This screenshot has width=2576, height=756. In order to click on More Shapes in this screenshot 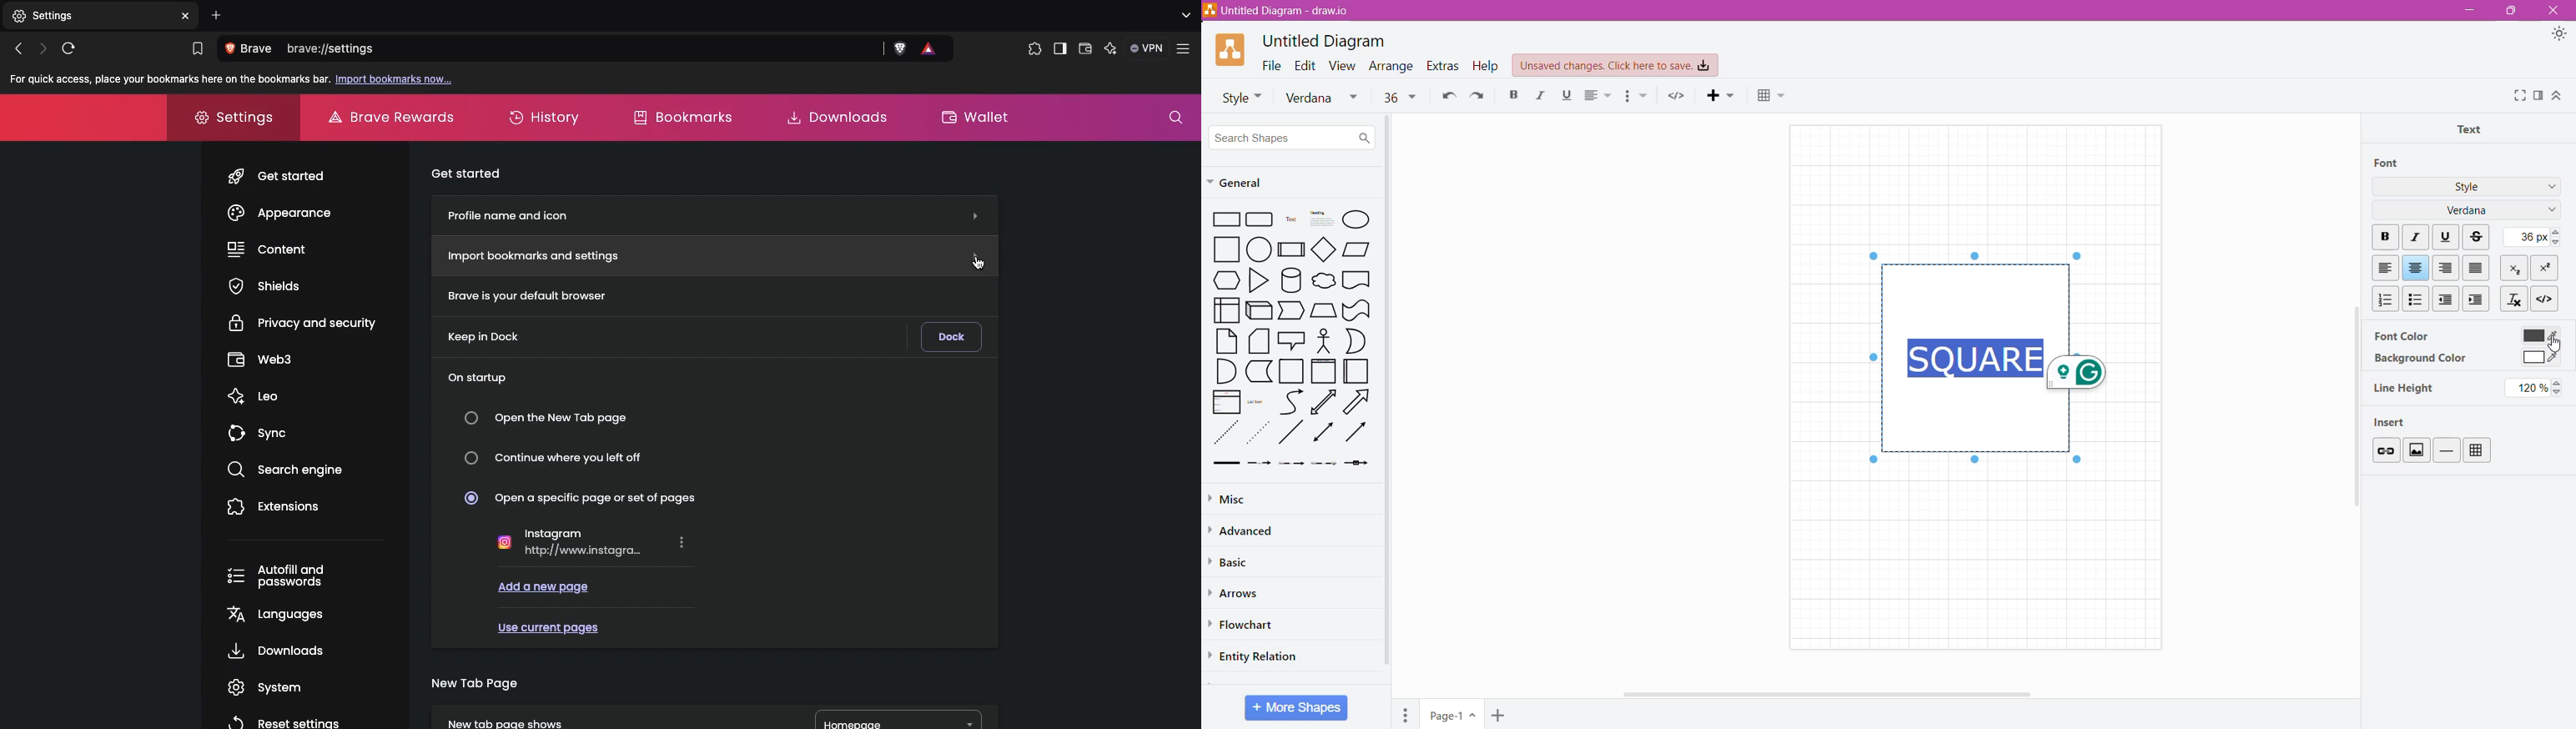, I will do `click(1297, 708)`.